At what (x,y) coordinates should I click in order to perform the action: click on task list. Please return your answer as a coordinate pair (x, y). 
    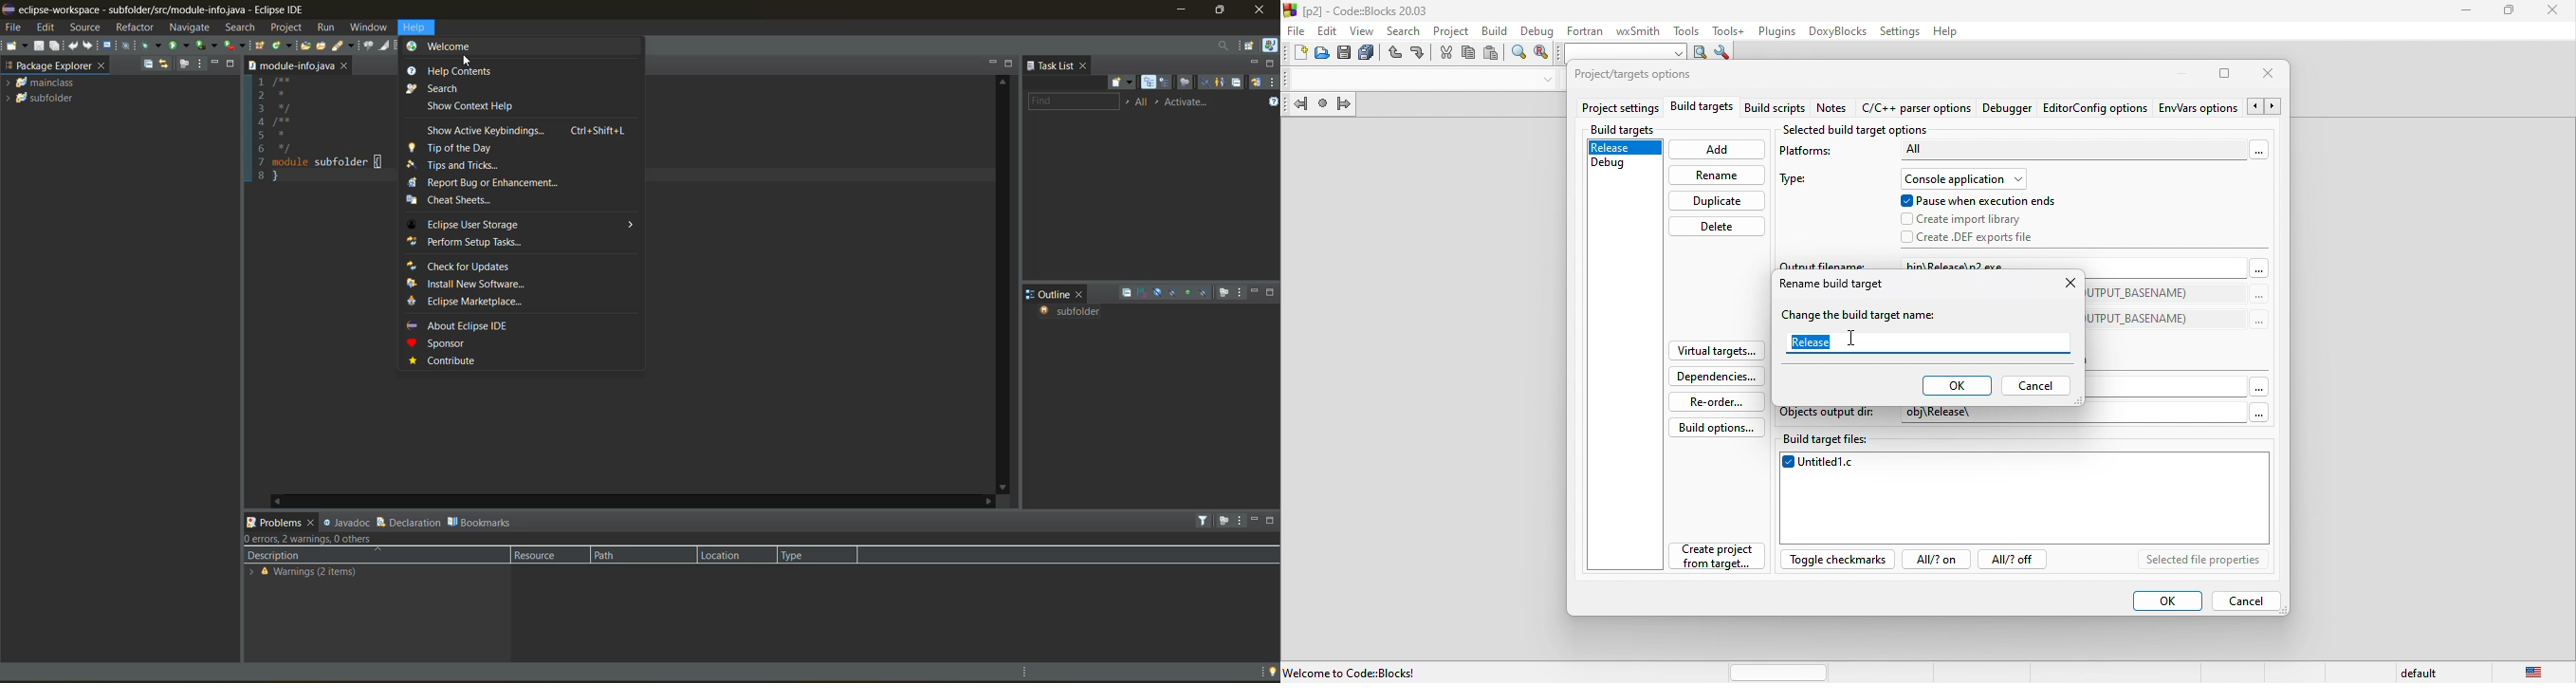
    Looking at the image, I should click on (1053, 67).